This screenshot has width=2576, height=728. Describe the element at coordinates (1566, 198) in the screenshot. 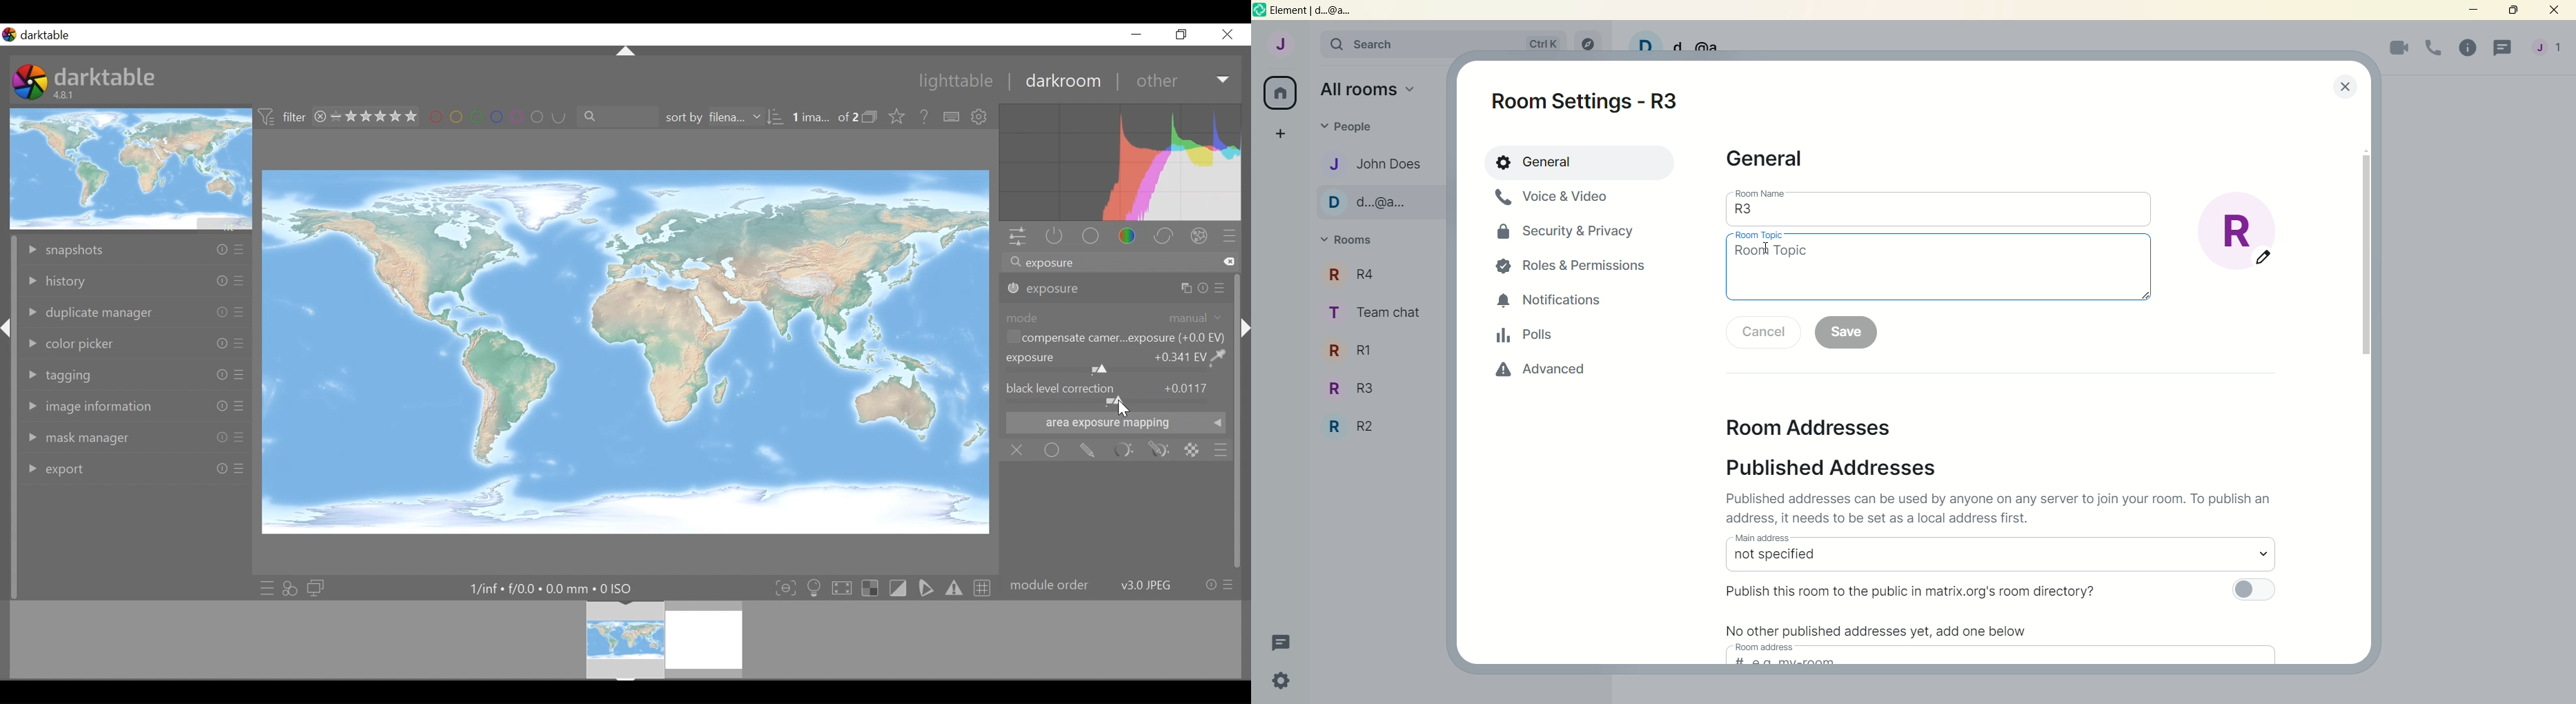

I see `voice and video` at that location.